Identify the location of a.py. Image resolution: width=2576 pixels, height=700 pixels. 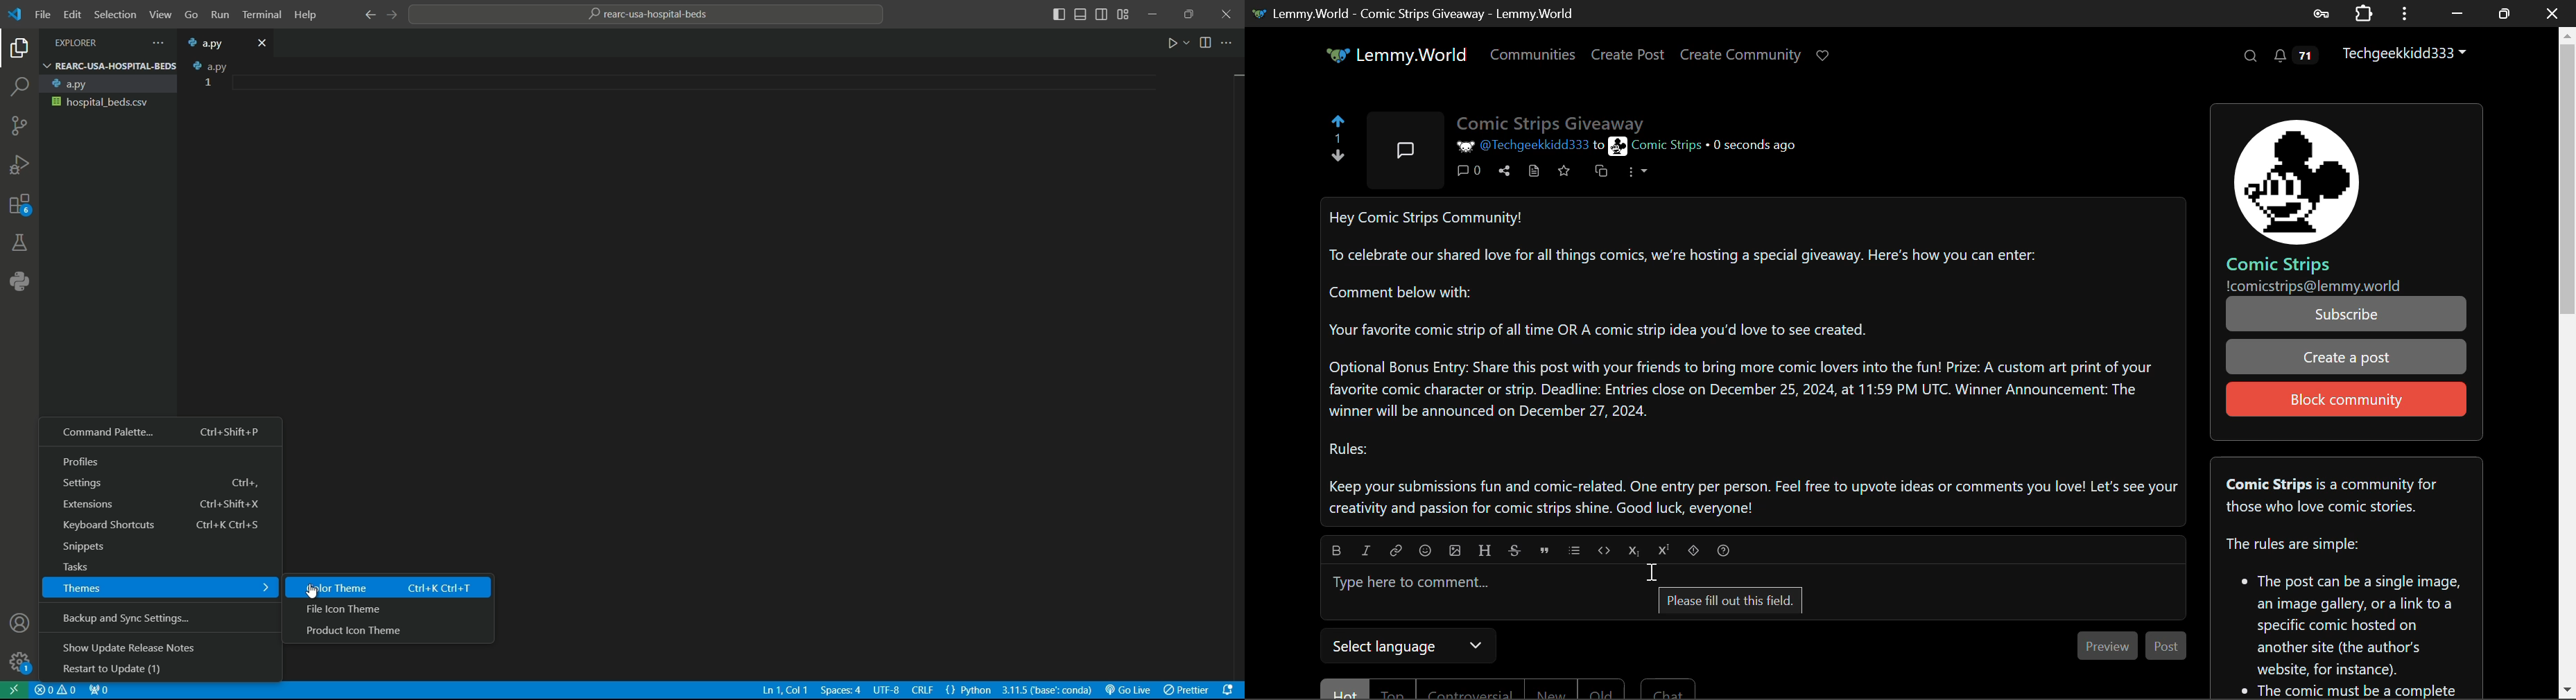
(206, 65).